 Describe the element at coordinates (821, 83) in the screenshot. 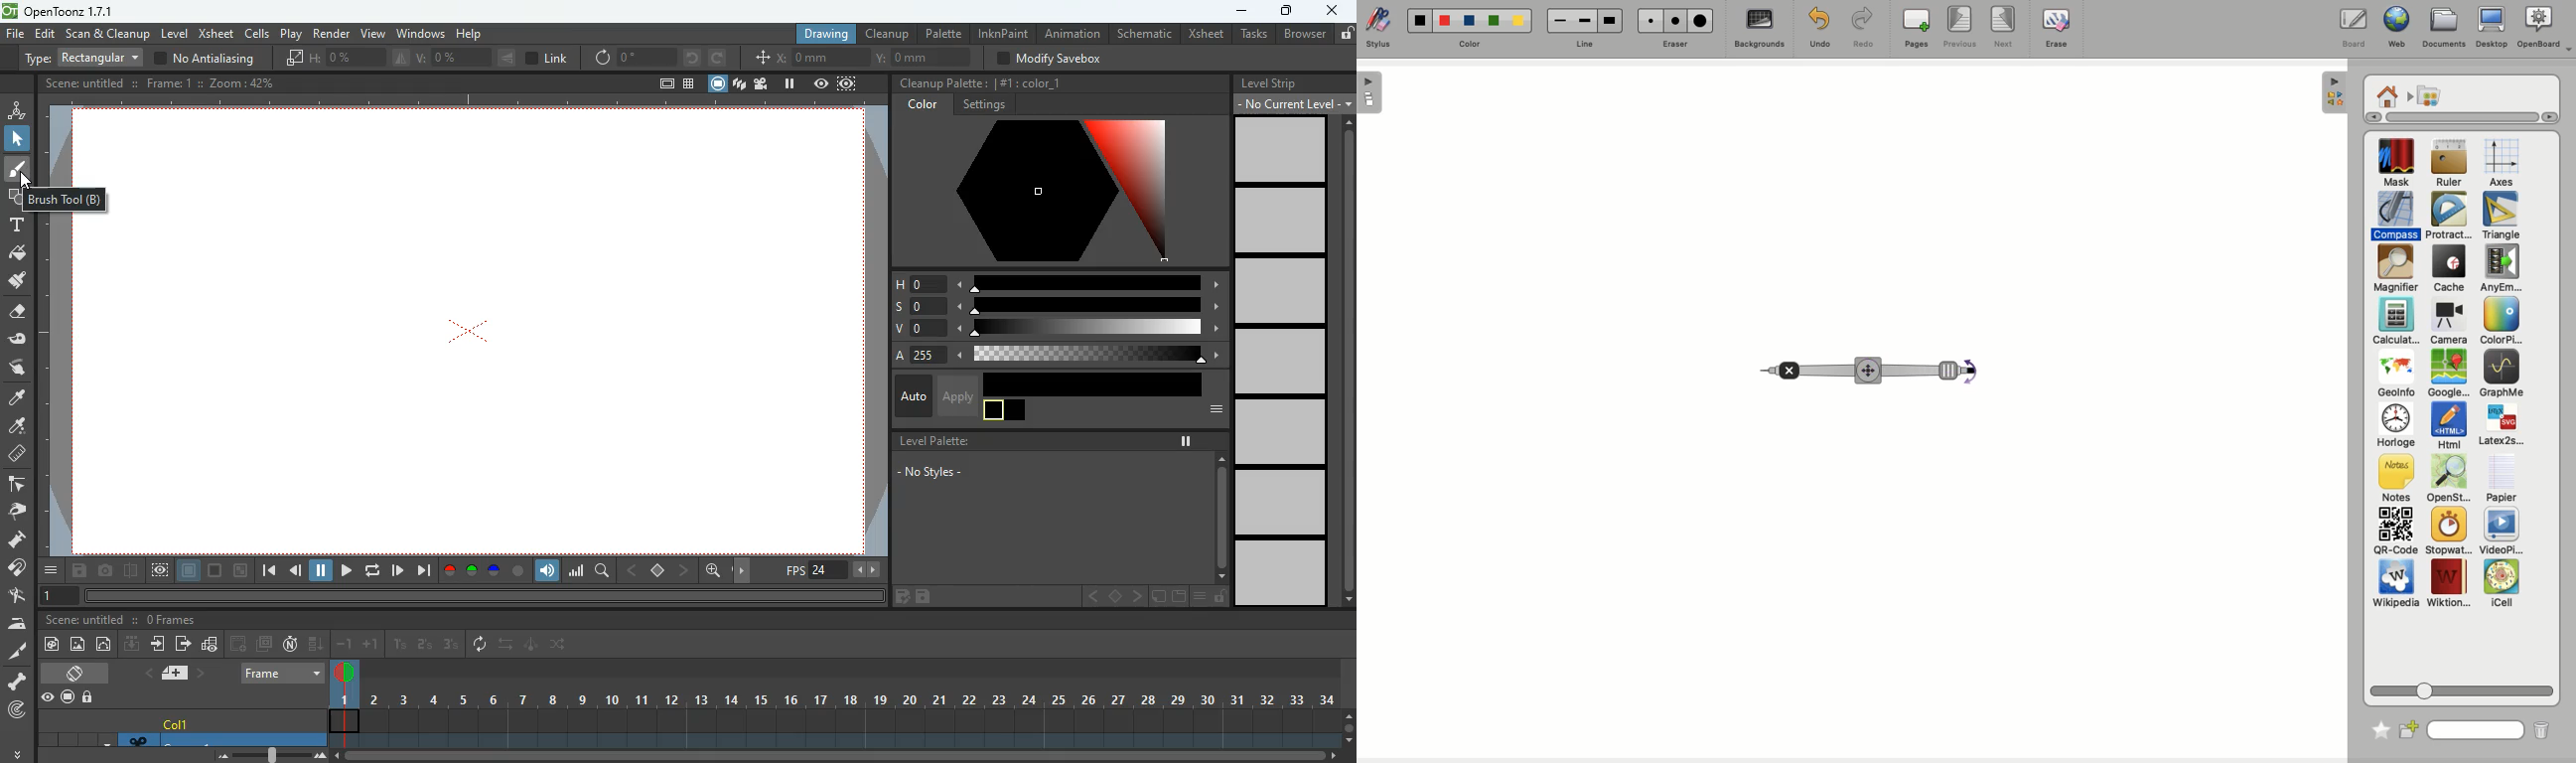

I see `view` at that location.